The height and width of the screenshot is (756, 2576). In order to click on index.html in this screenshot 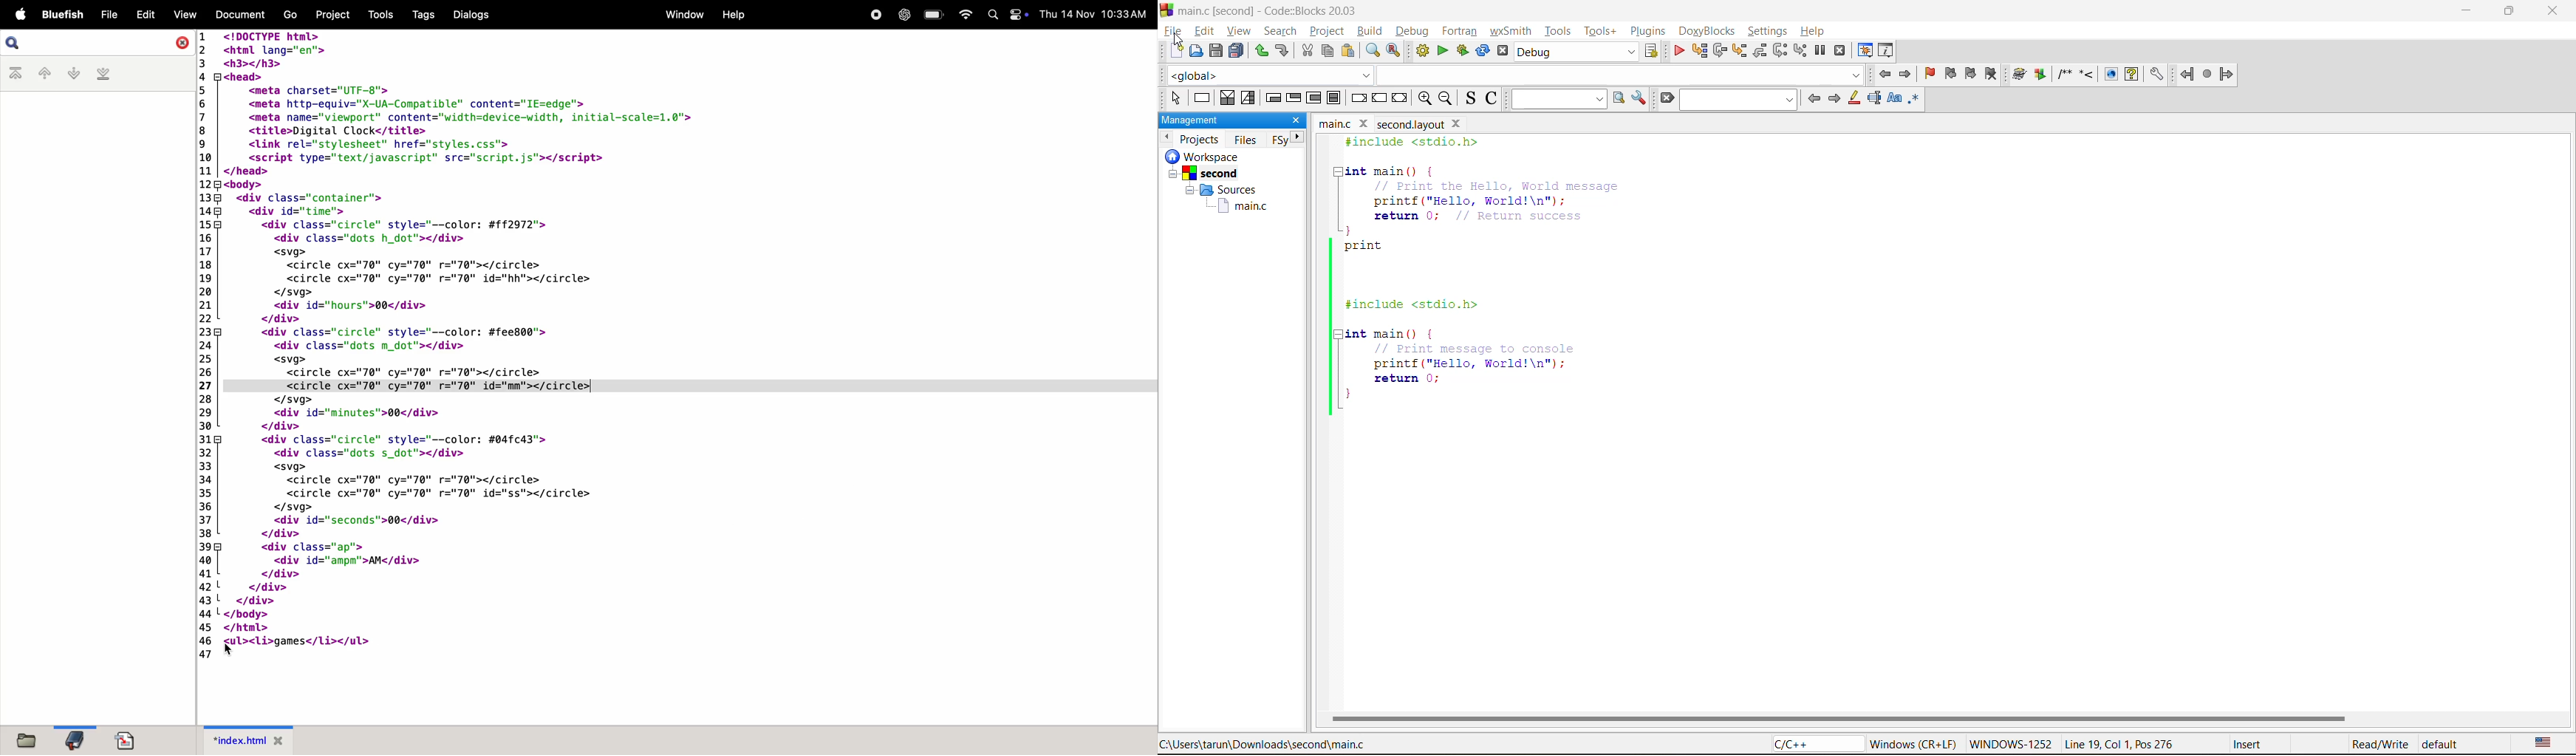, I will do `click(248, 740)`.